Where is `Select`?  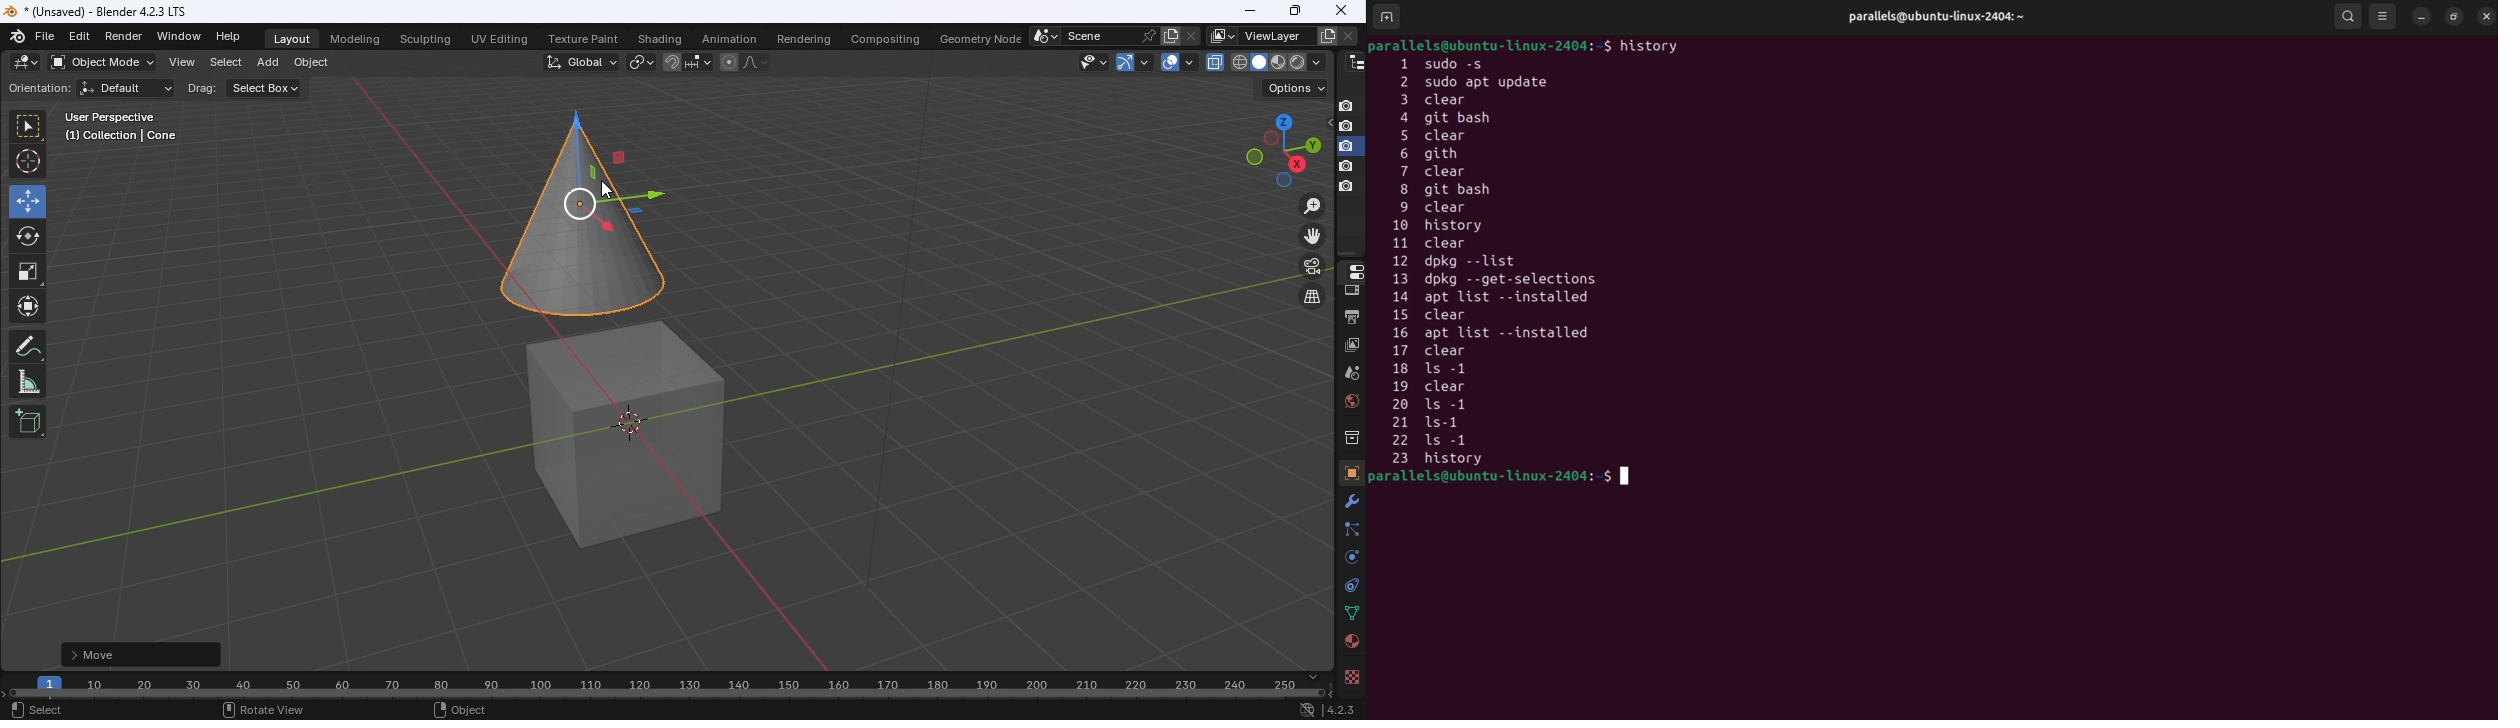
Select is located at coordinates (222, 65).